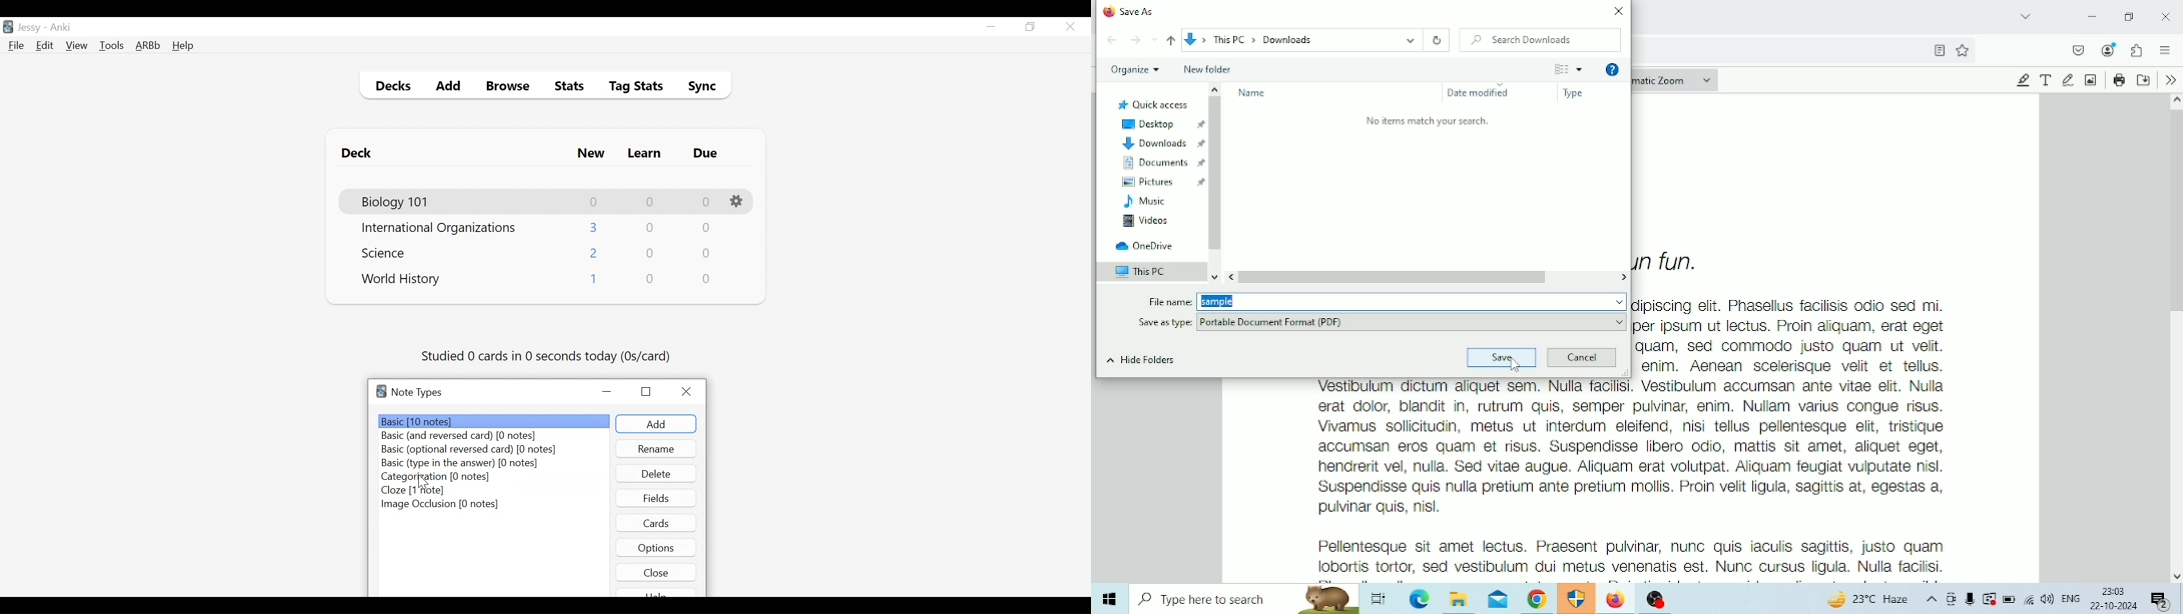 The height and width of the screenshot is (616, 2184). Describe the element at coordinates (1622, 278) in the screenshot. I see `scroll left` at that location.